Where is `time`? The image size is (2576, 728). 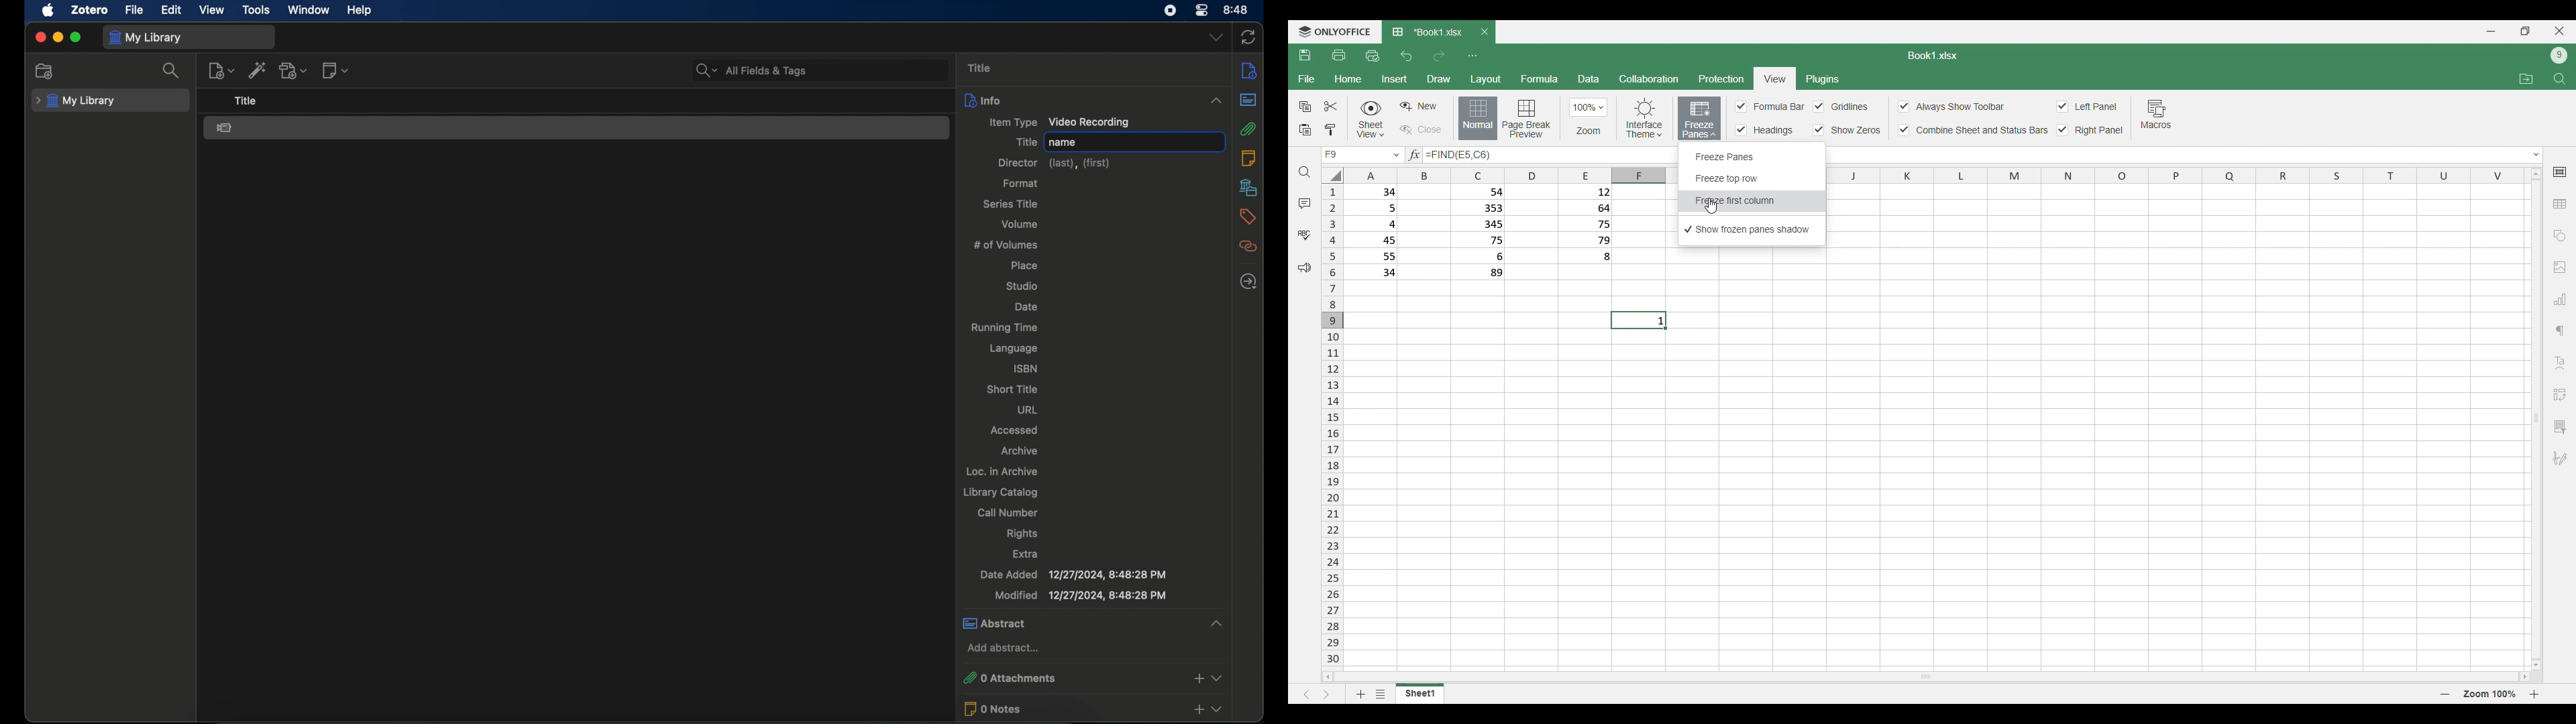 time is located at coordinates (1236, 10).